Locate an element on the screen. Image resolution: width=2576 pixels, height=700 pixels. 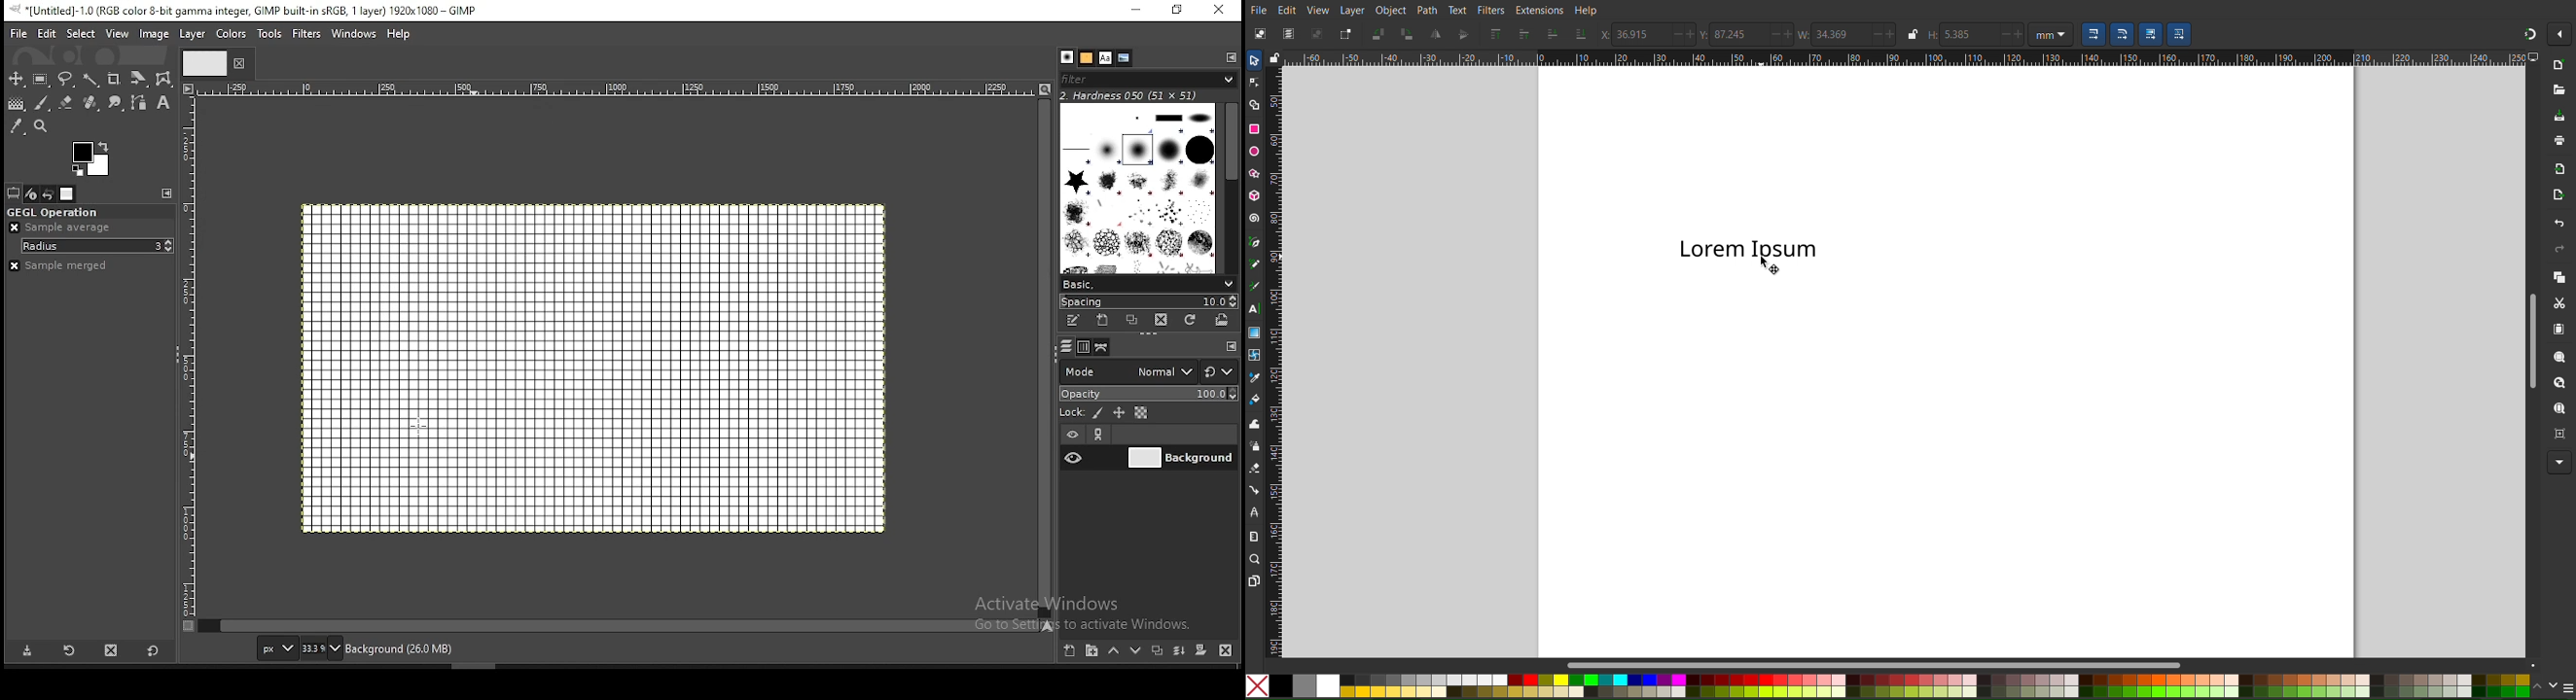
Toggle Selection Box is located at coordinates (1345, 34).